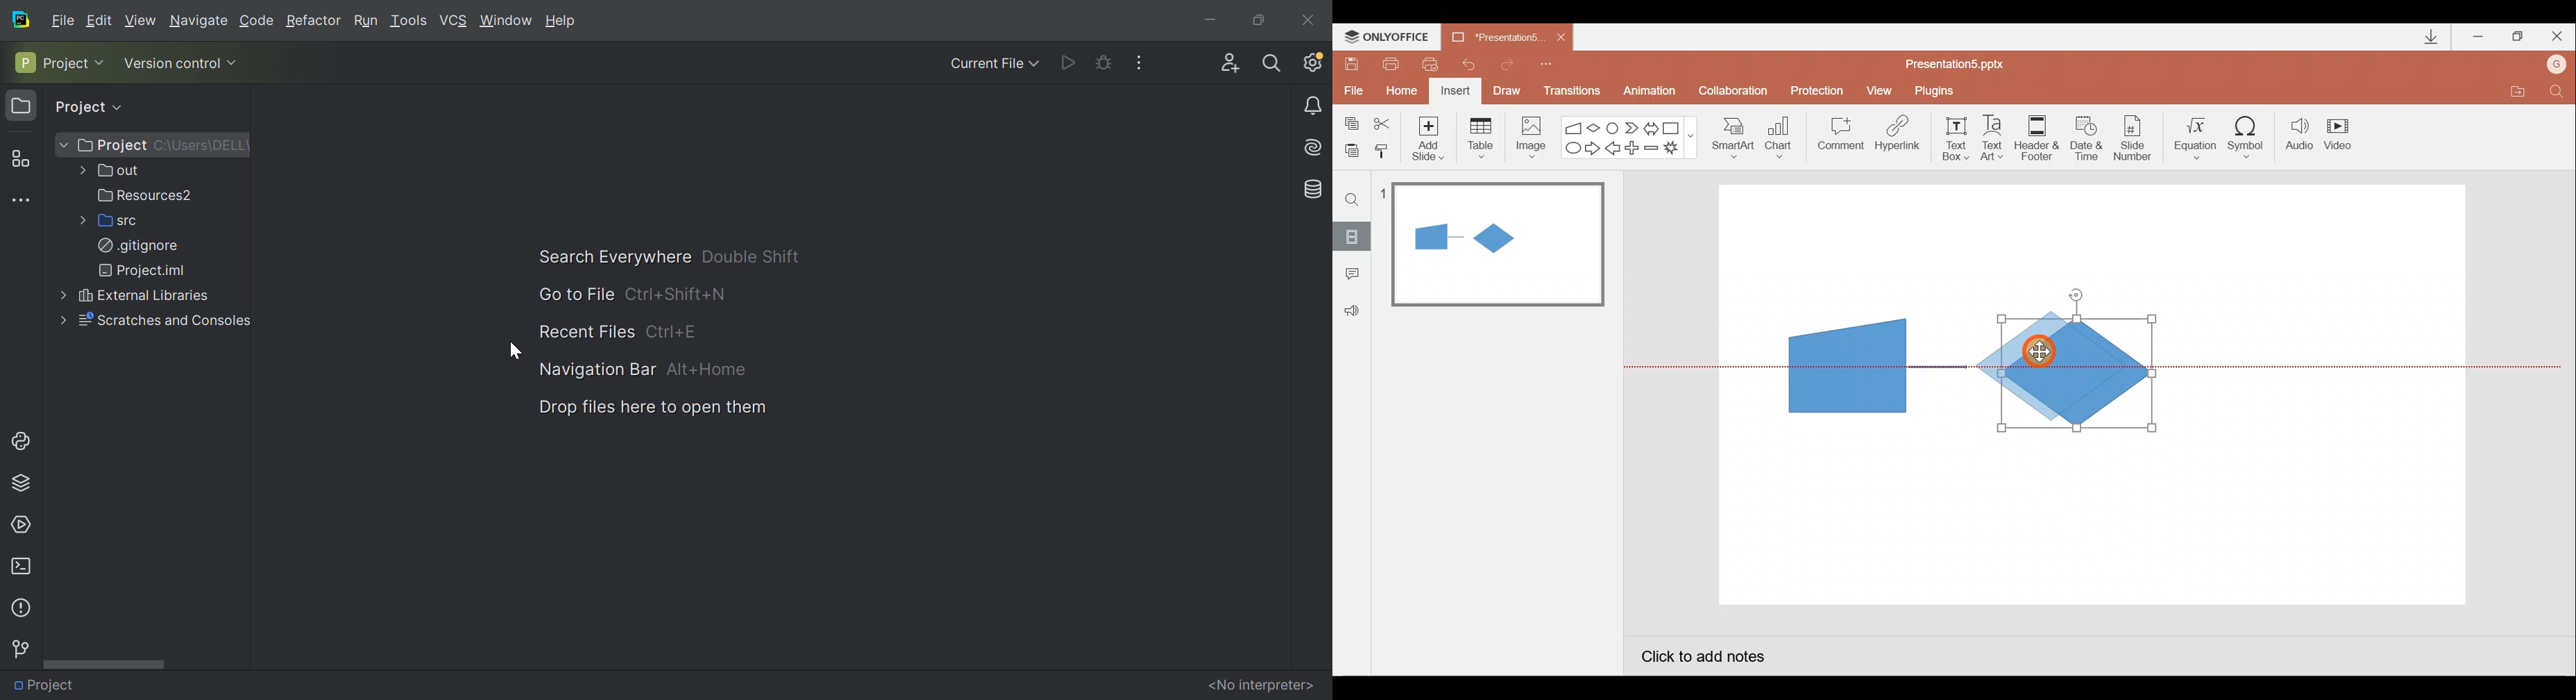  What do you see at coordinates (1351, 62) in the screenshot?
I see `Save` at bounding box center [1351, 62].